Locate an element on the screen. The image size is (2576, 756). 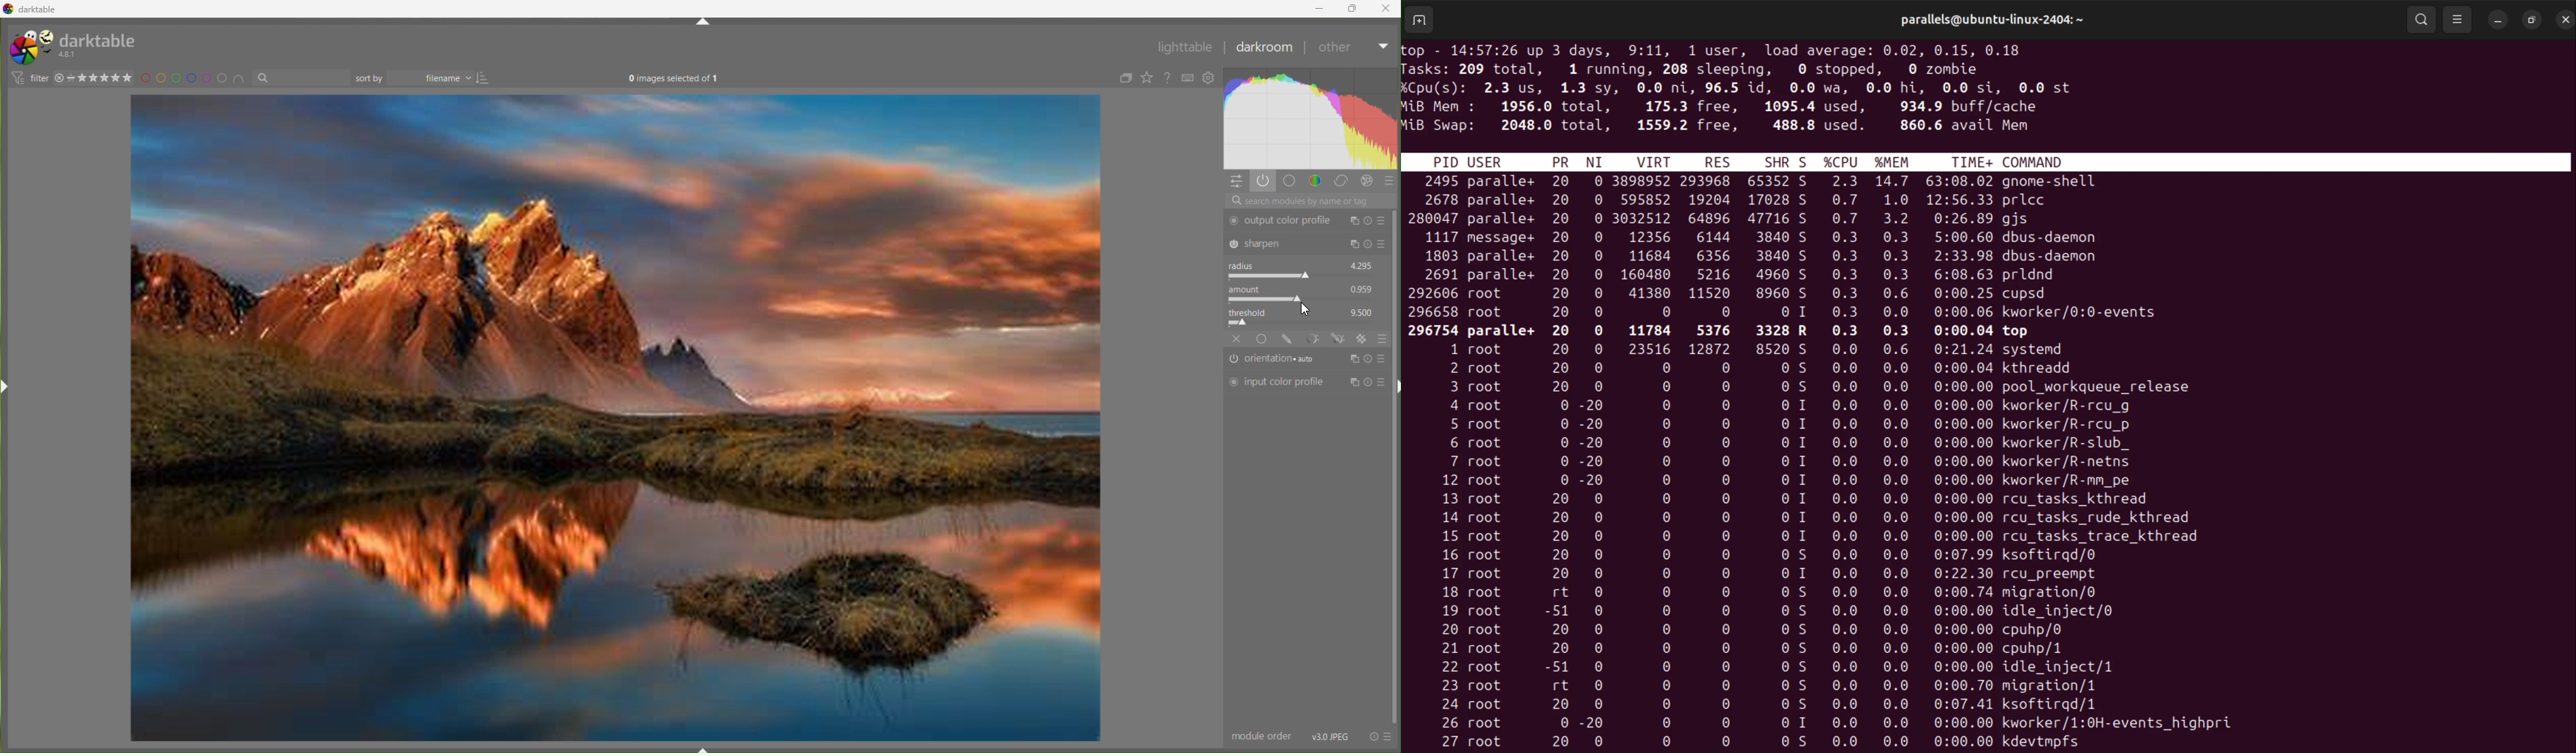
tool is located at coordinates (1312, 338).